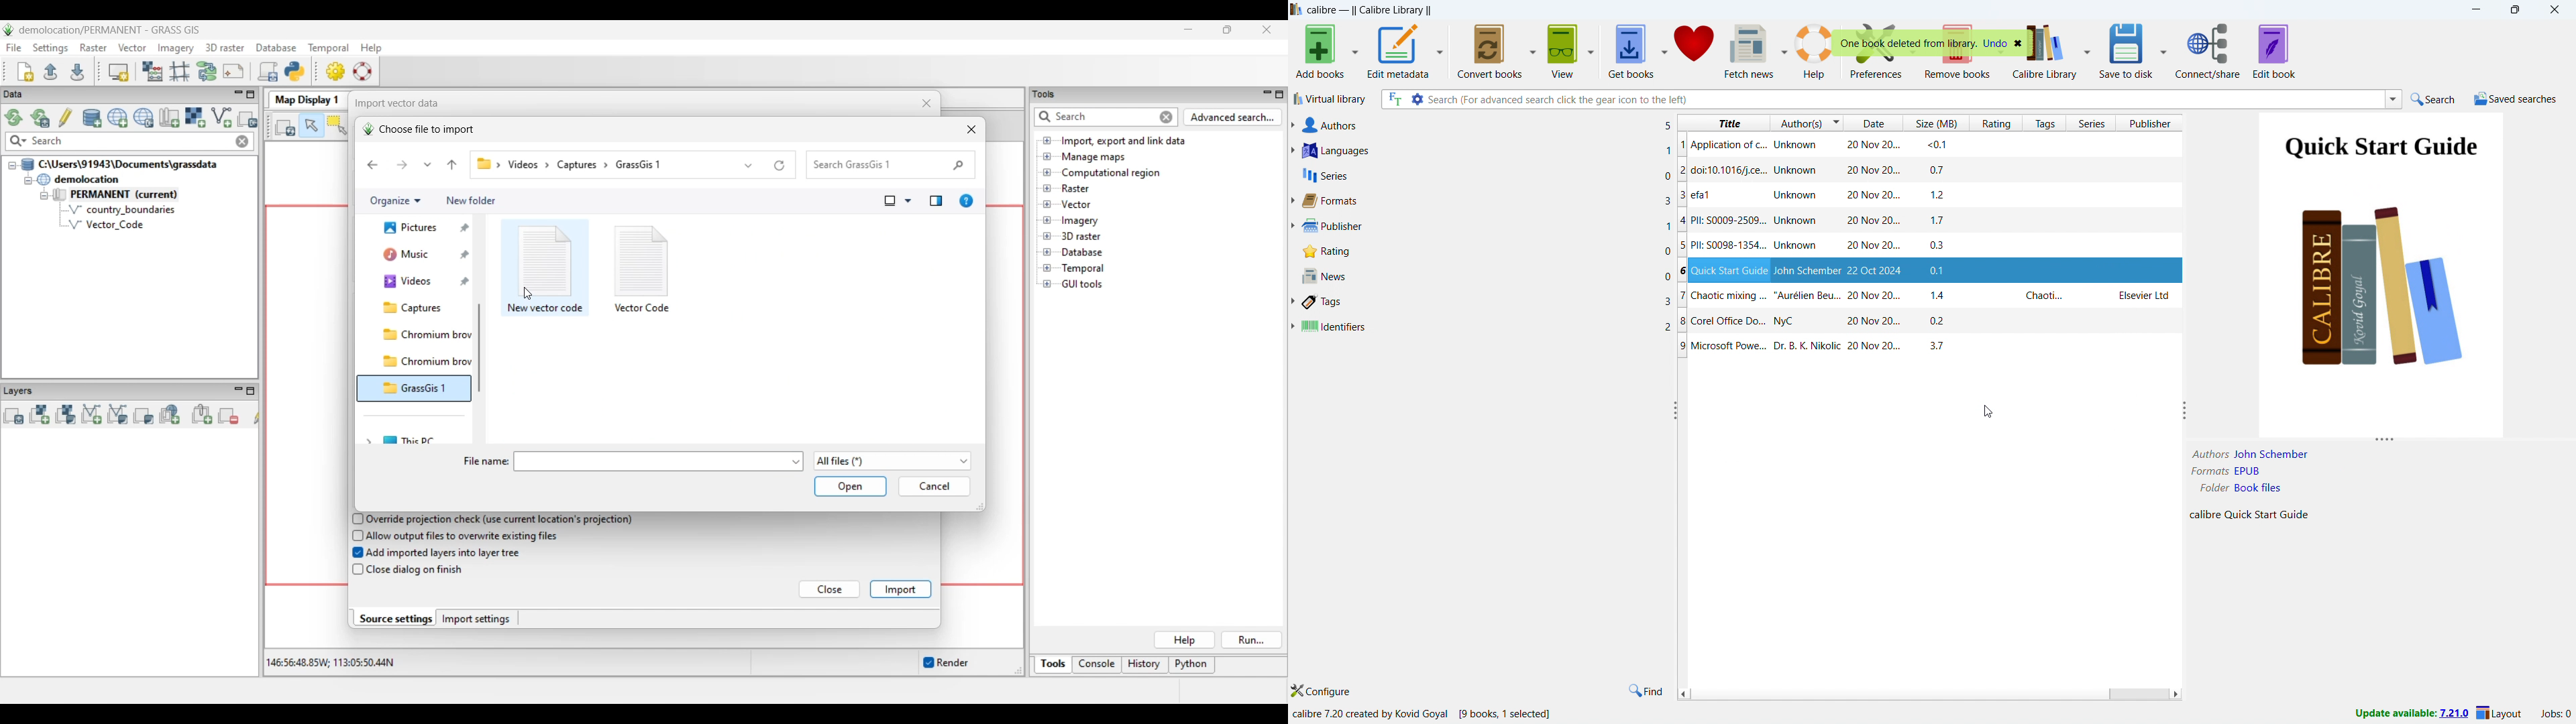  I want to click on Add various vector map layers, so click(118, 414).